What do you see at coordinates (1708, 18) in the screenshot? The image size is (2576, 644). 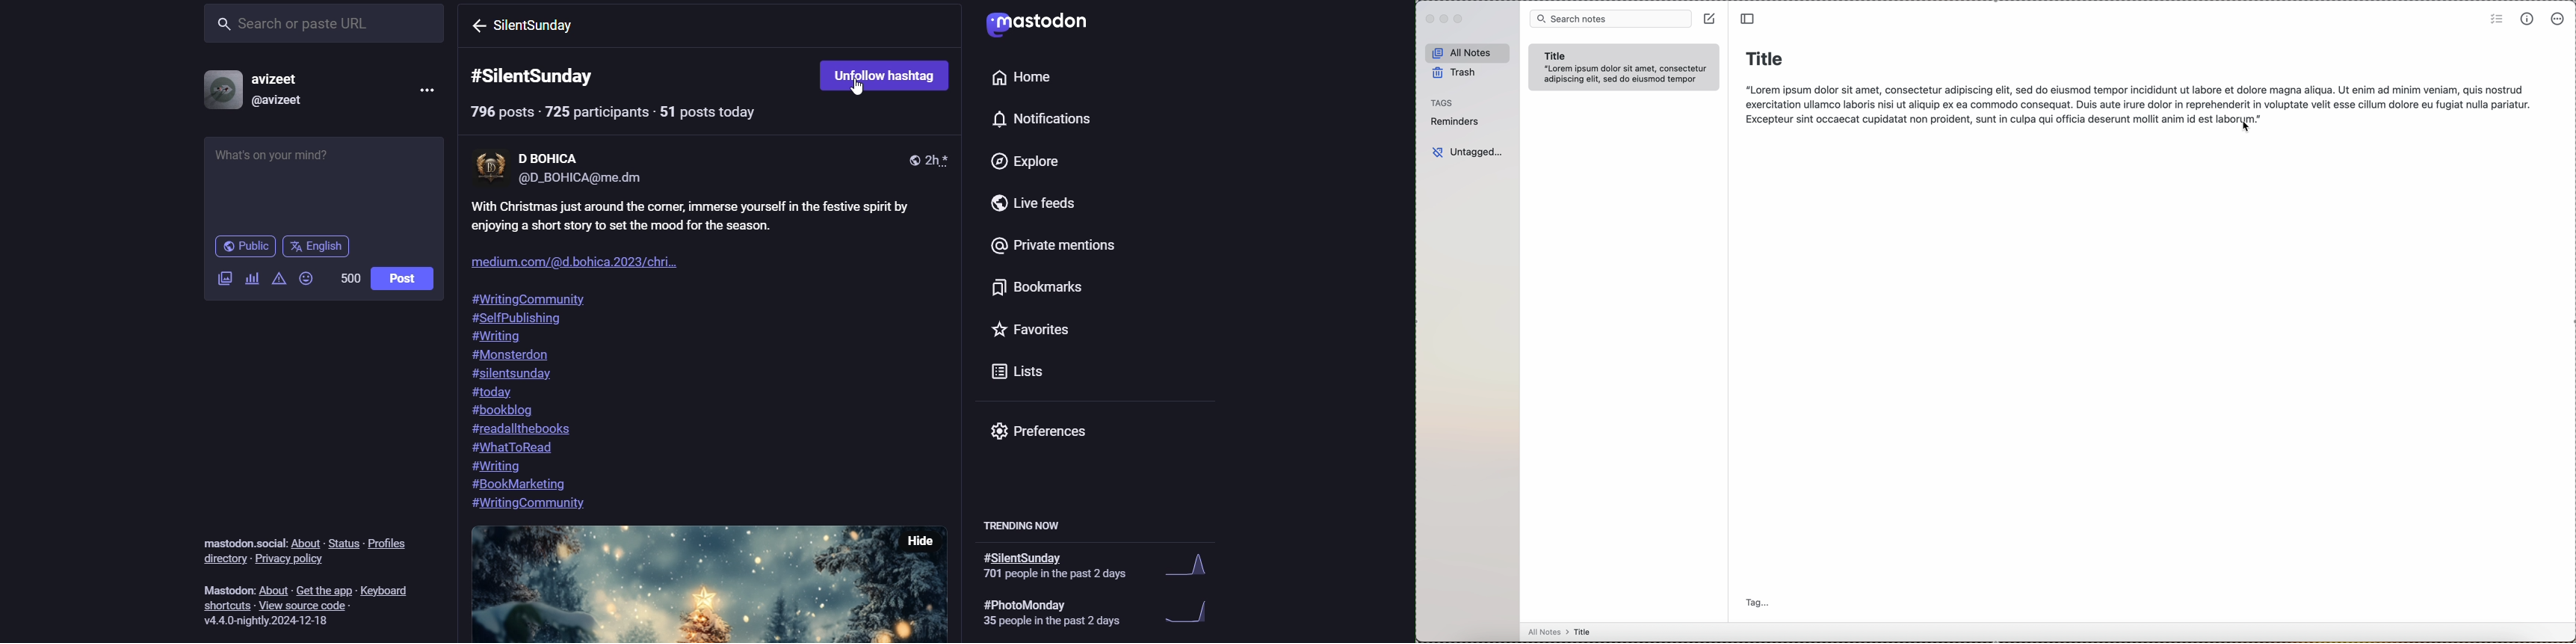 I see `create note` at bounding box center [1708, 18].